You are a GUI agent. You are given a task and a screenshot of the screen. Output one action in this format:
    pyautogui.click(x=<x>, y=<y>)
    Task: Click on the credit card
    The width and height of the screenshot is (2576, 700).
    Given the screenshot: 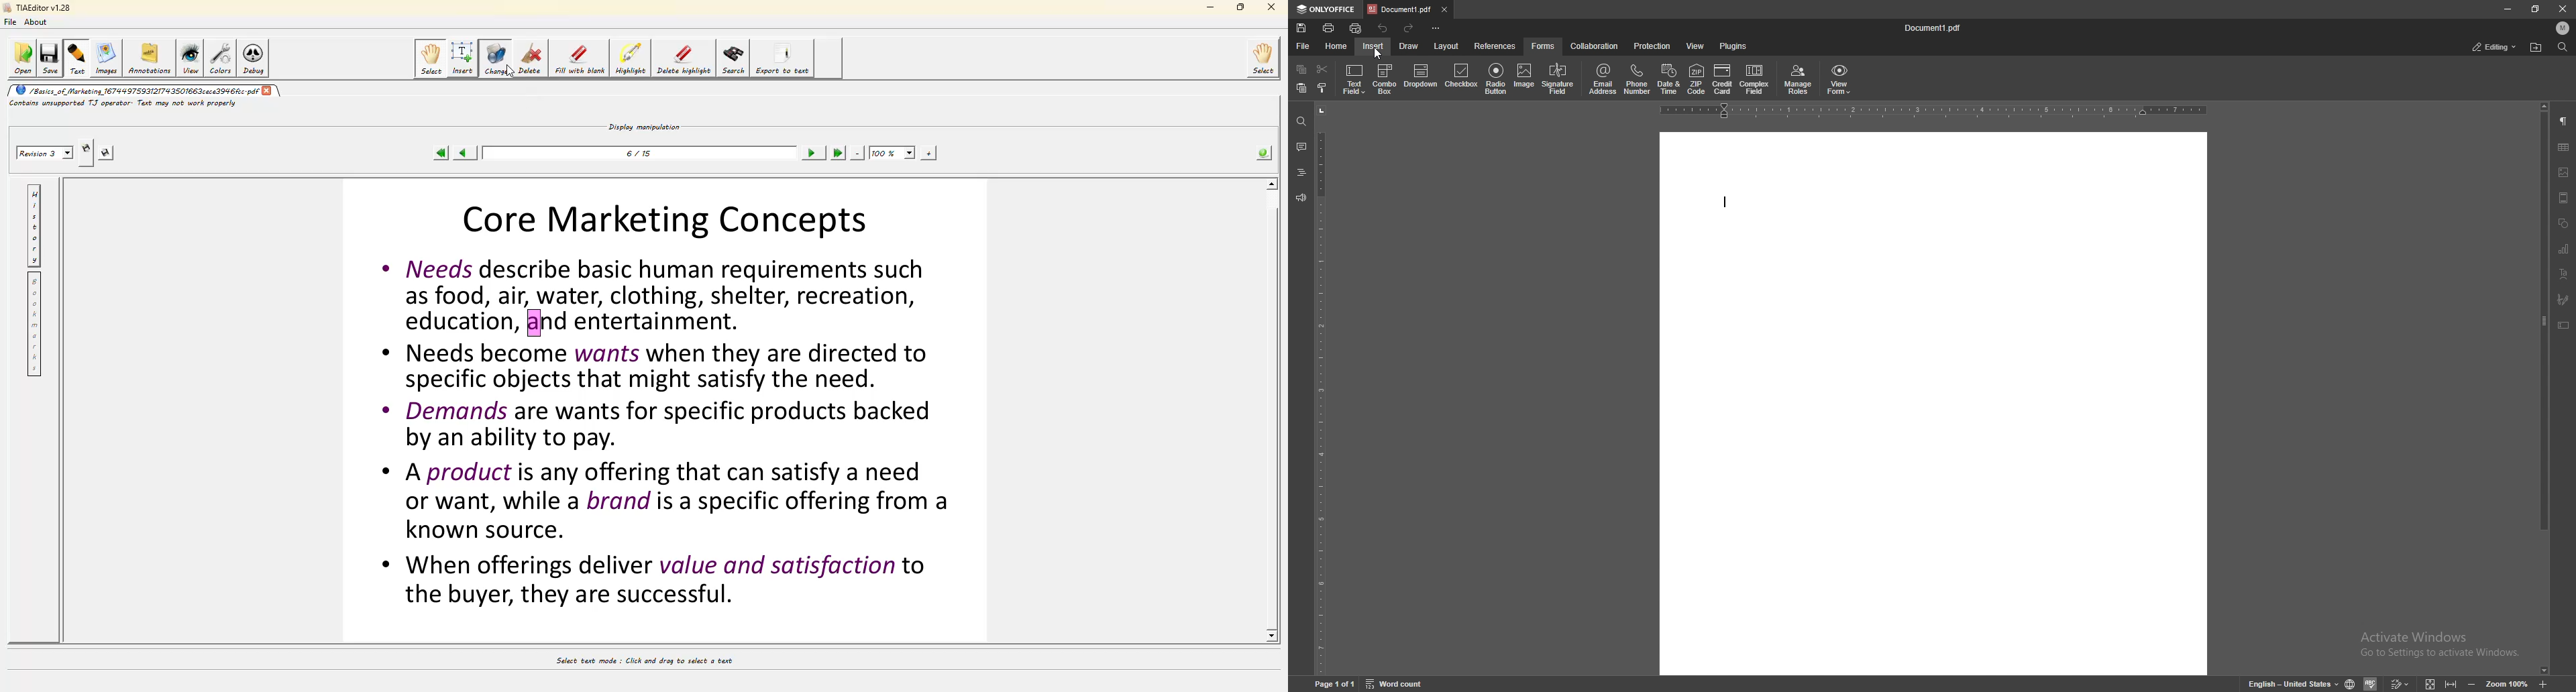 What is the action you would take?
    pyautogui.click(x=1722, y=79)
    